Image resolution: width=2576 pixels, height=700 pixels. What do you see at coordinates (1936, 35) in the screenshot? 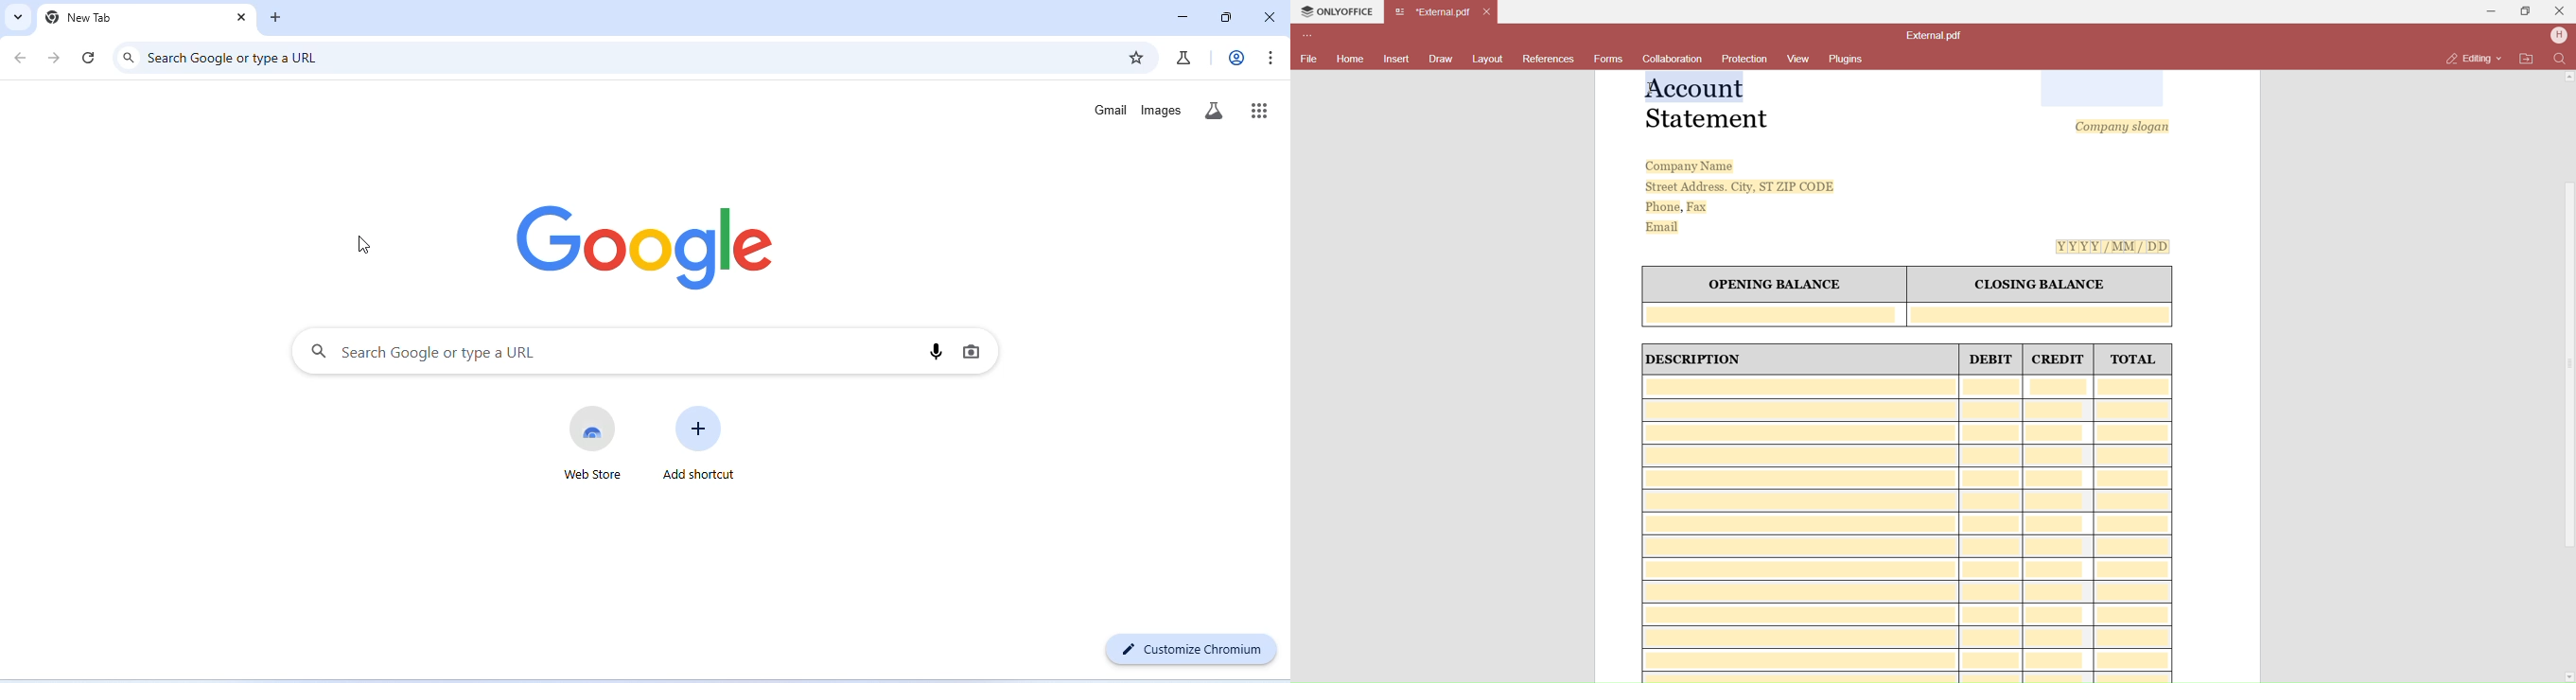
I see `File name` at bounding box center [1936, 35].